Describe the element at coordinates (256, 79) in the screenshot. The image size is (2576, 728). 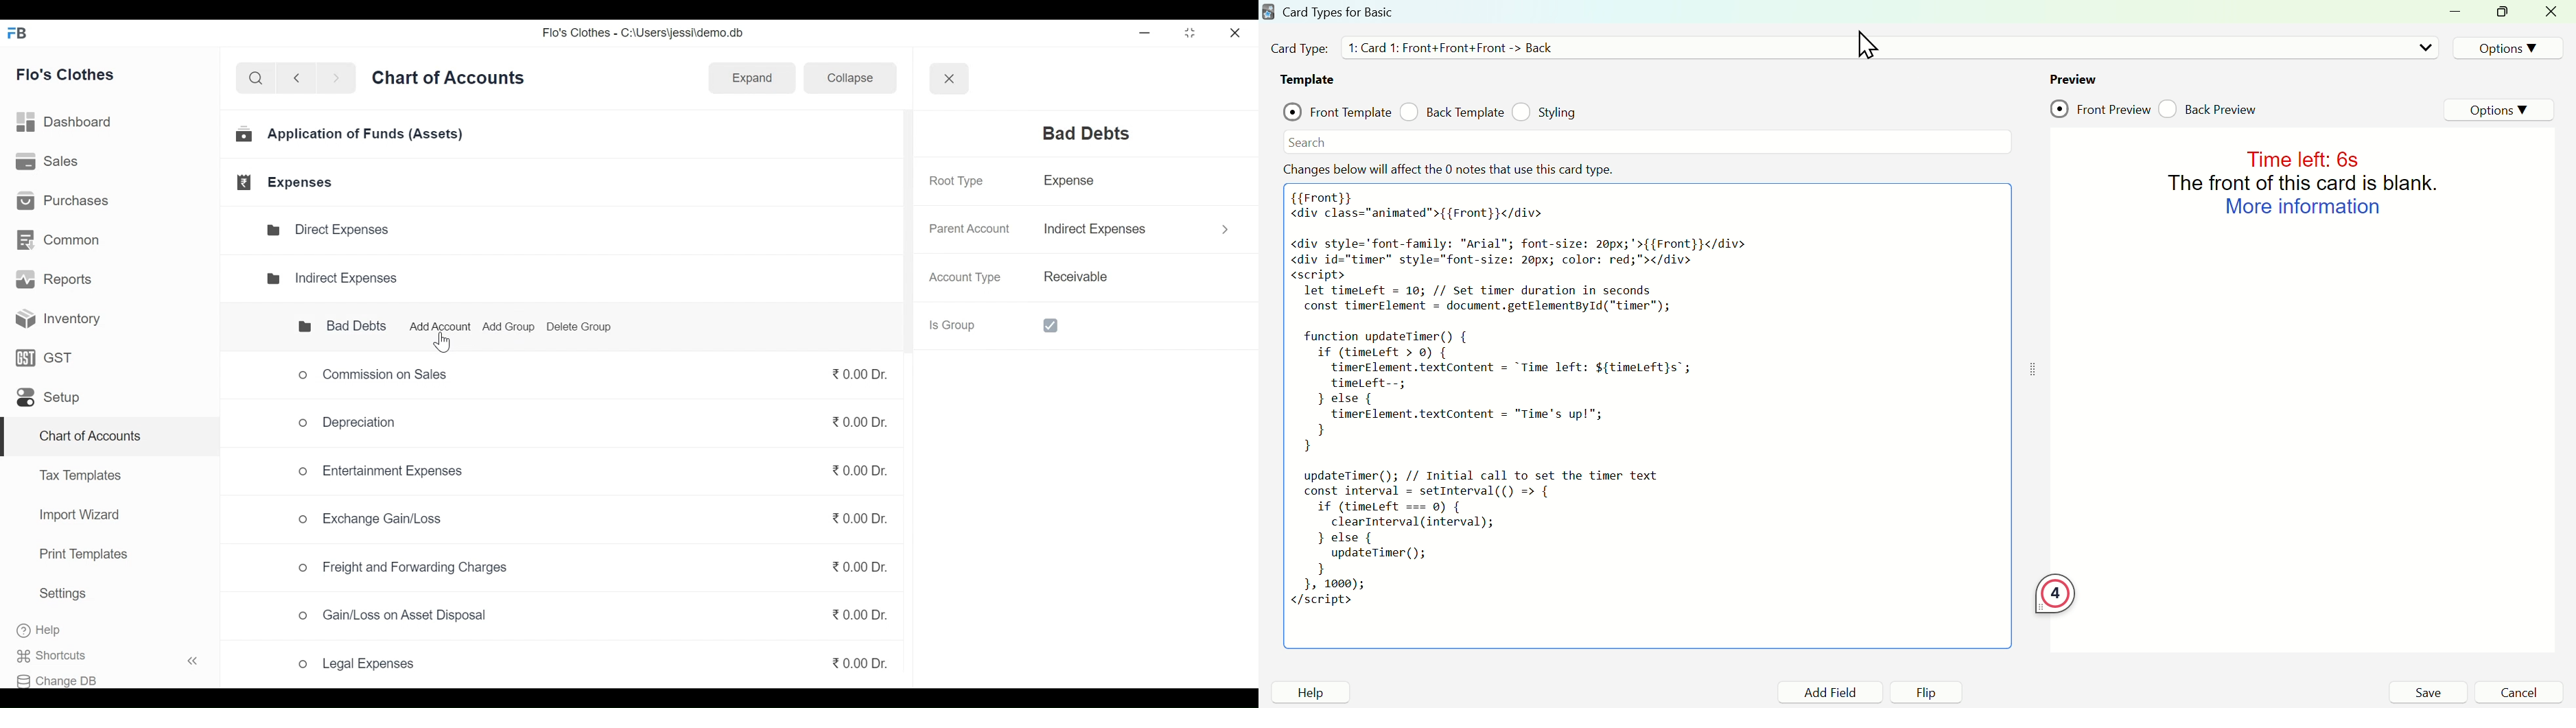
I see `search` at that location.